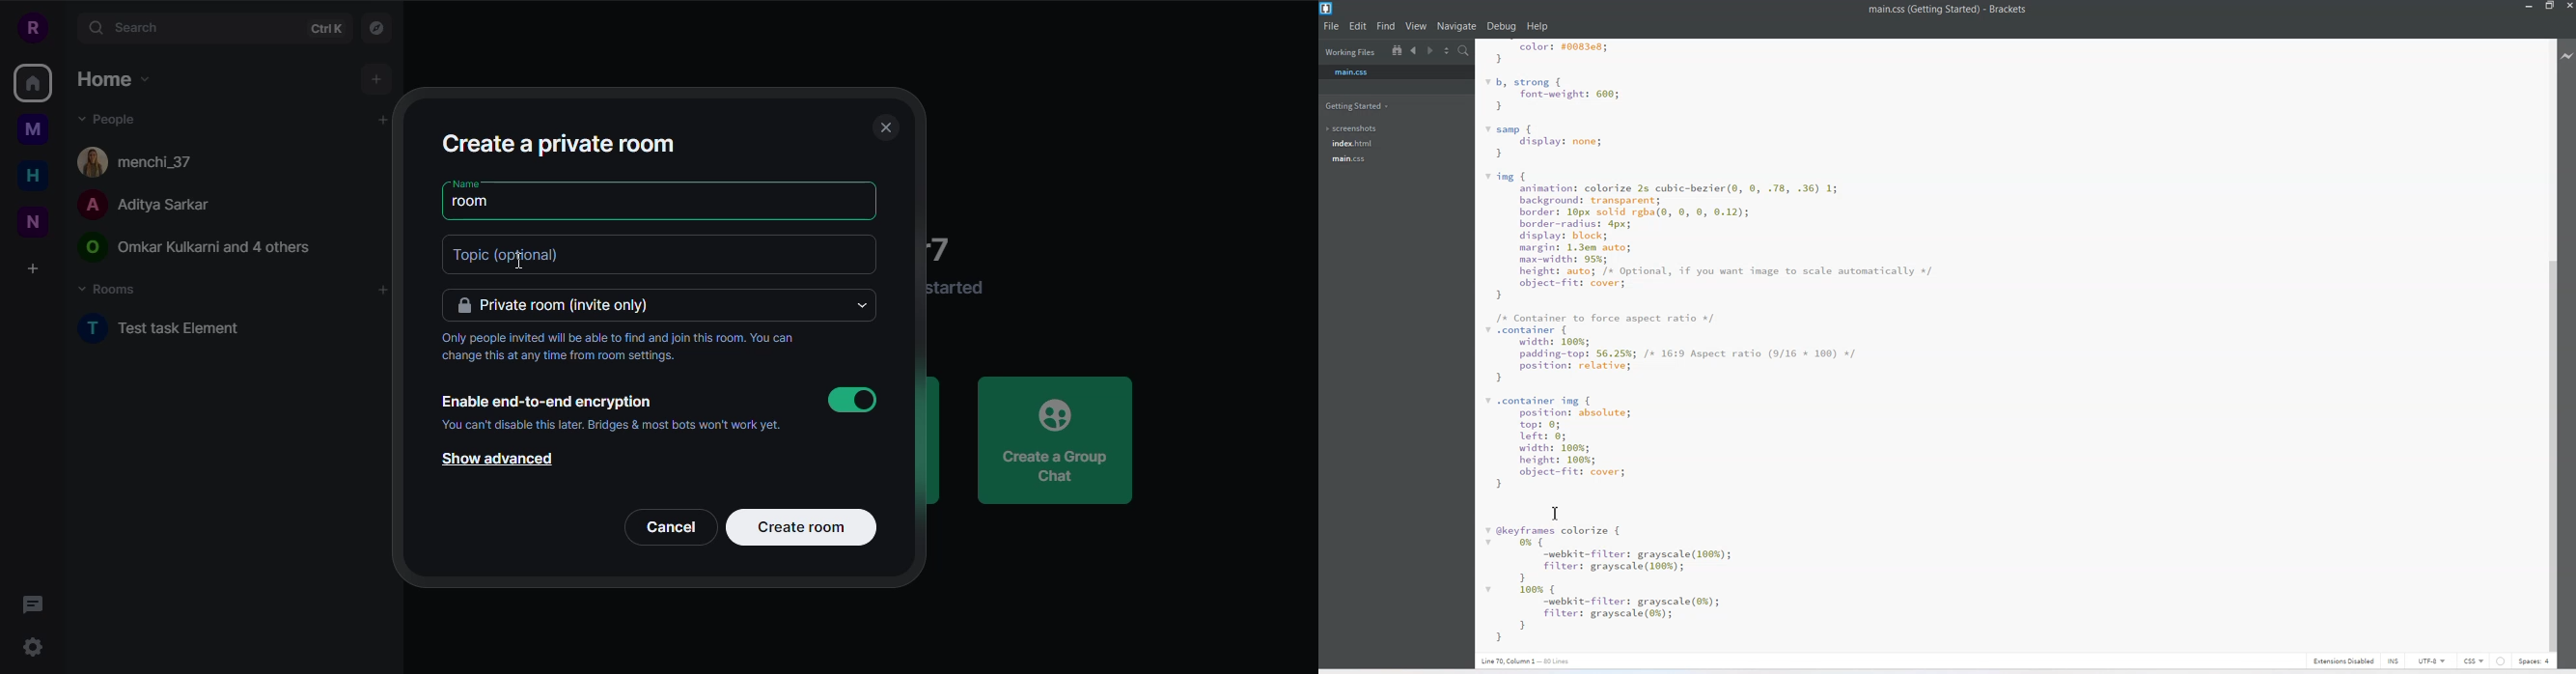 This screenshot has width=2576, height=700. Describe the element at coordinates (34, 650) in the screenshot. I see `quick settings` at that location.